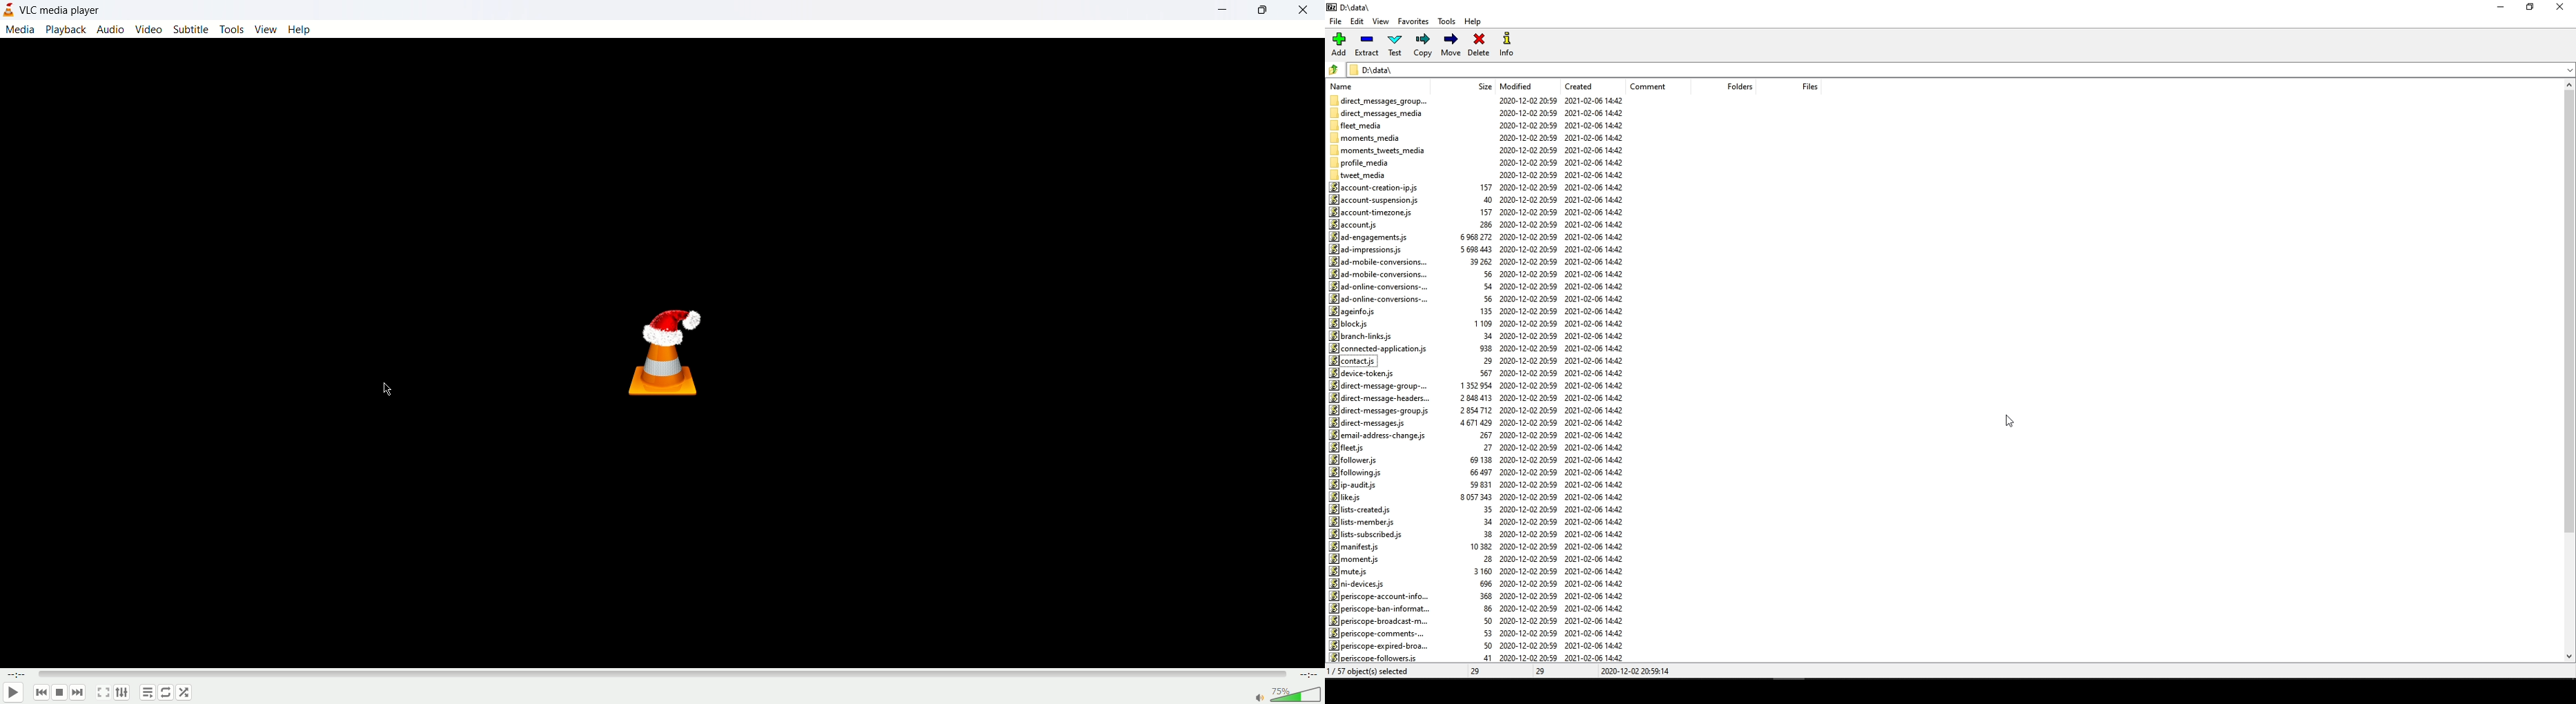  I want to click on 29, so click(1469, 671).